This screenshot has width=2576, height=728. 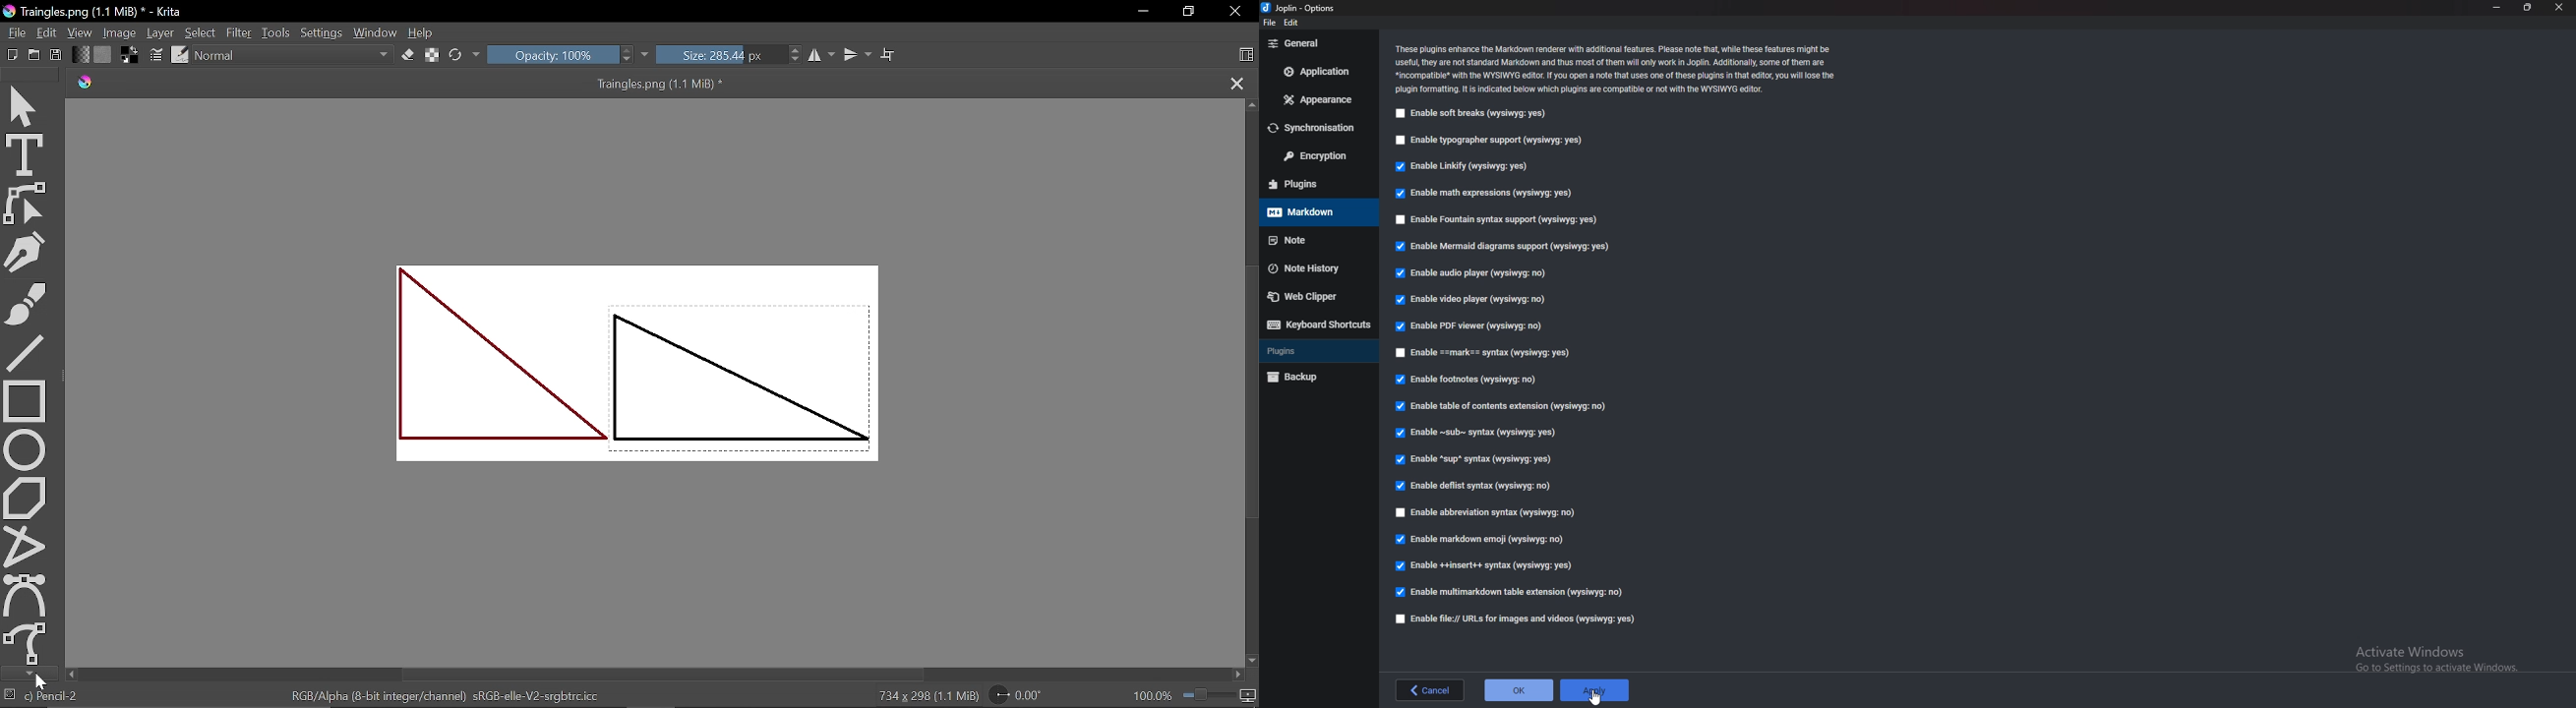 I want to click on Line tool, so click(x=28, y=351).